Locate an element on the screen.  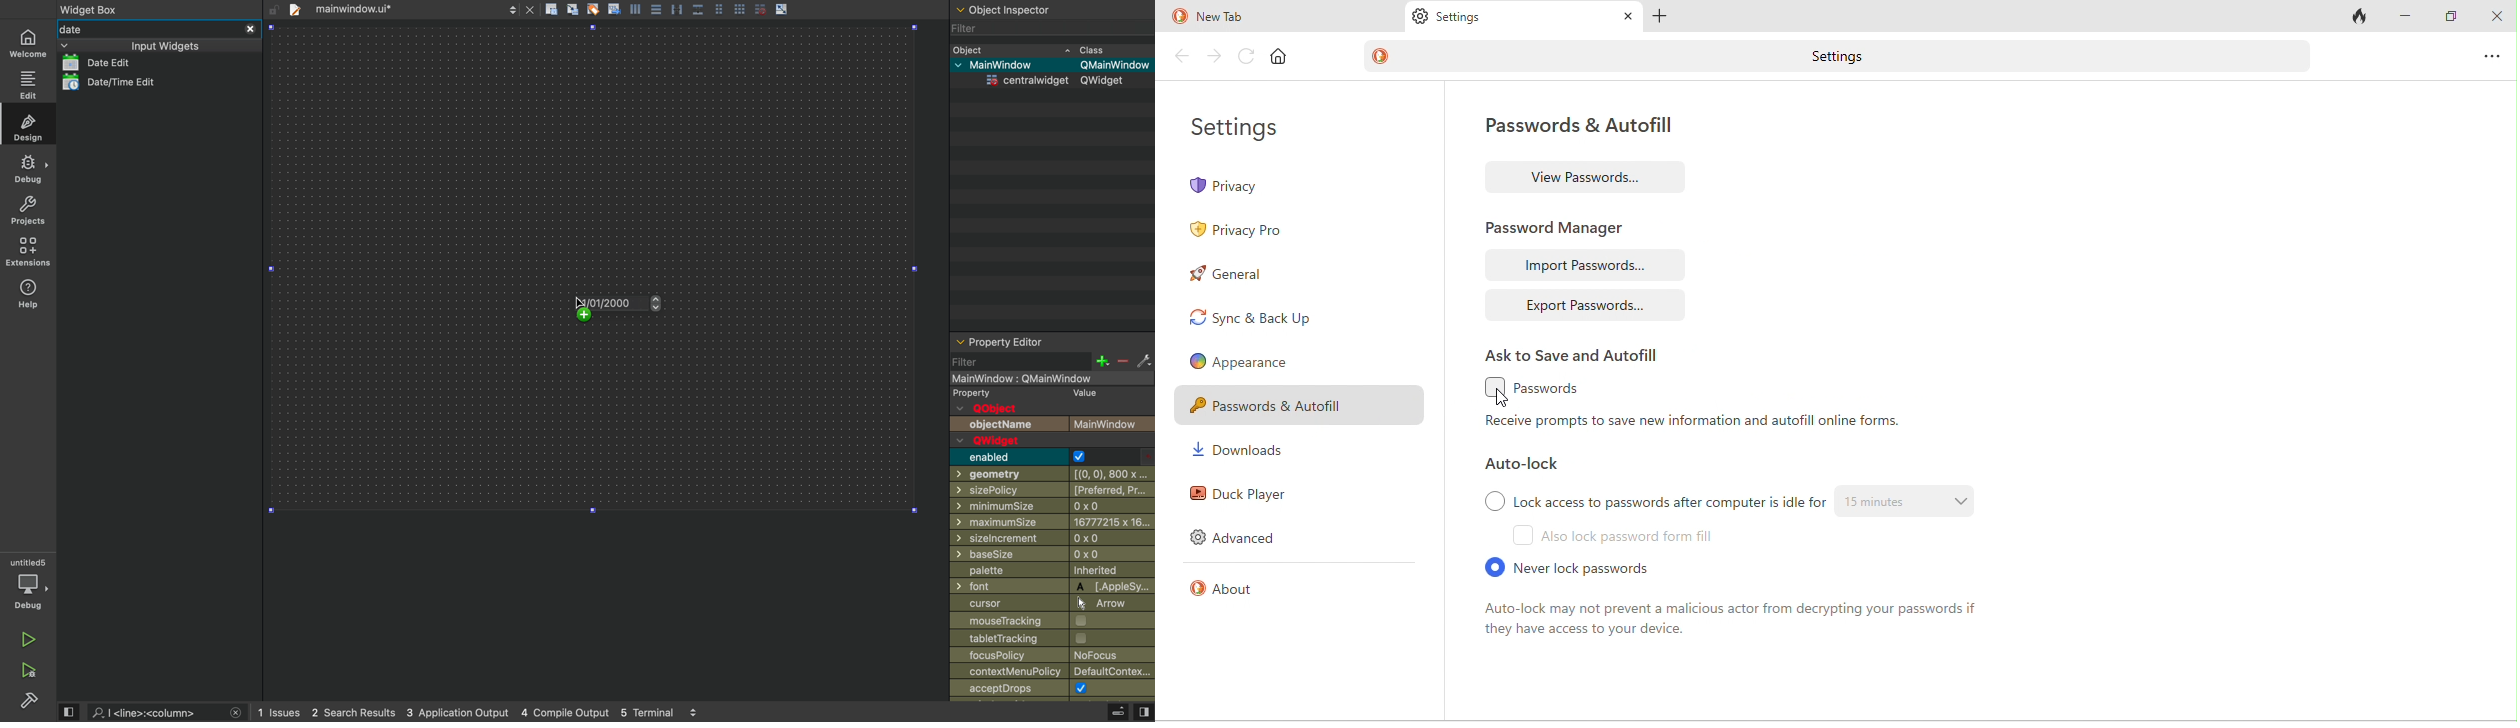
basesize is located at coordinates (1048, 554).